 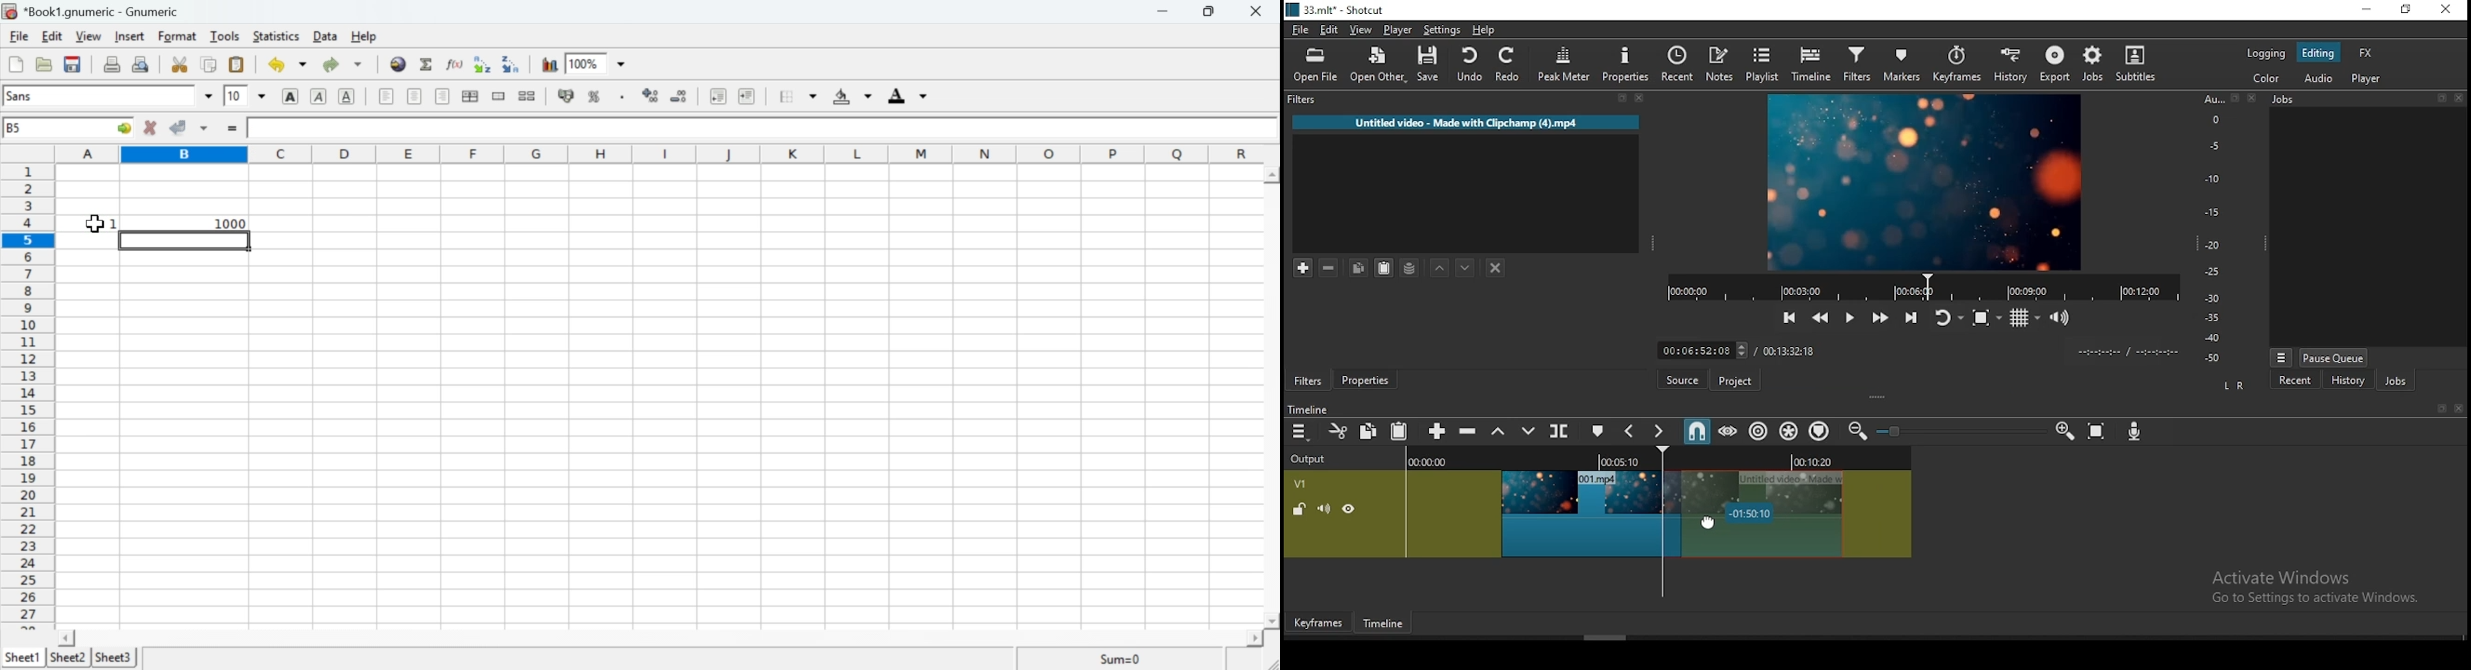 What do you see at coordinates (386, 97) in the screenshot?
I see `Align Left` at bounding box center [386, 97].